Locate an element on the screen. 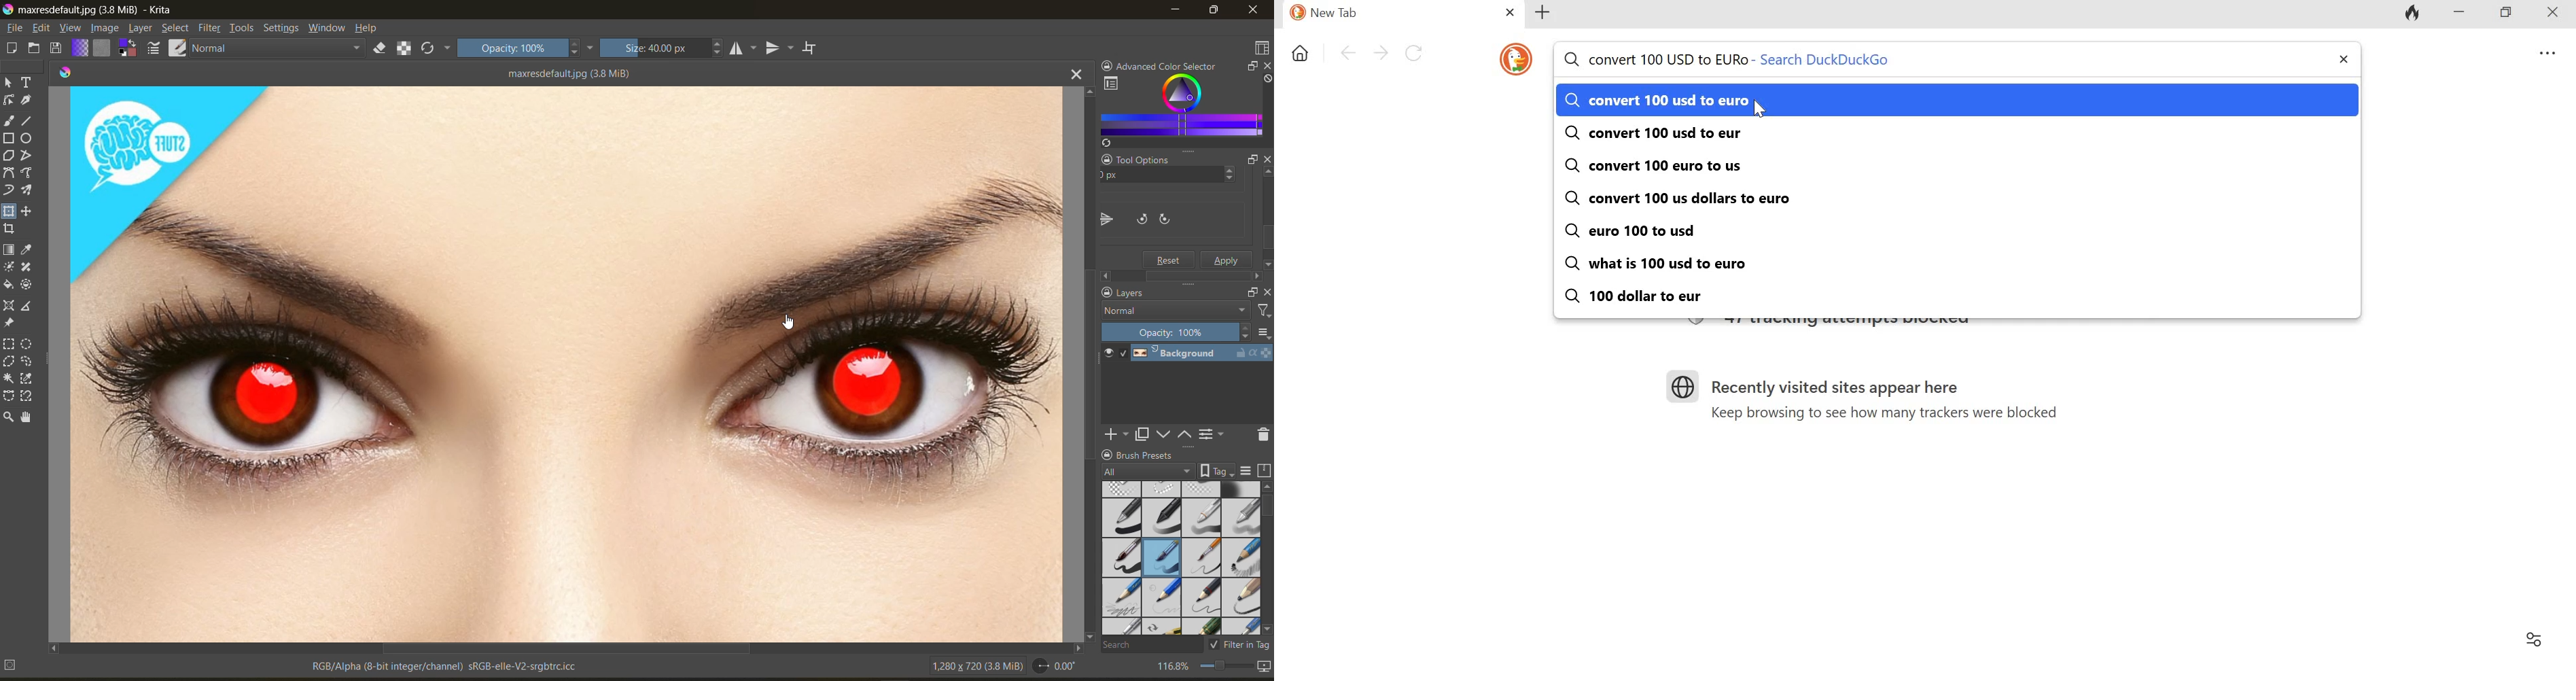 This screenshot has width=2576, height=700. tool is located at coordinates (27, 101).